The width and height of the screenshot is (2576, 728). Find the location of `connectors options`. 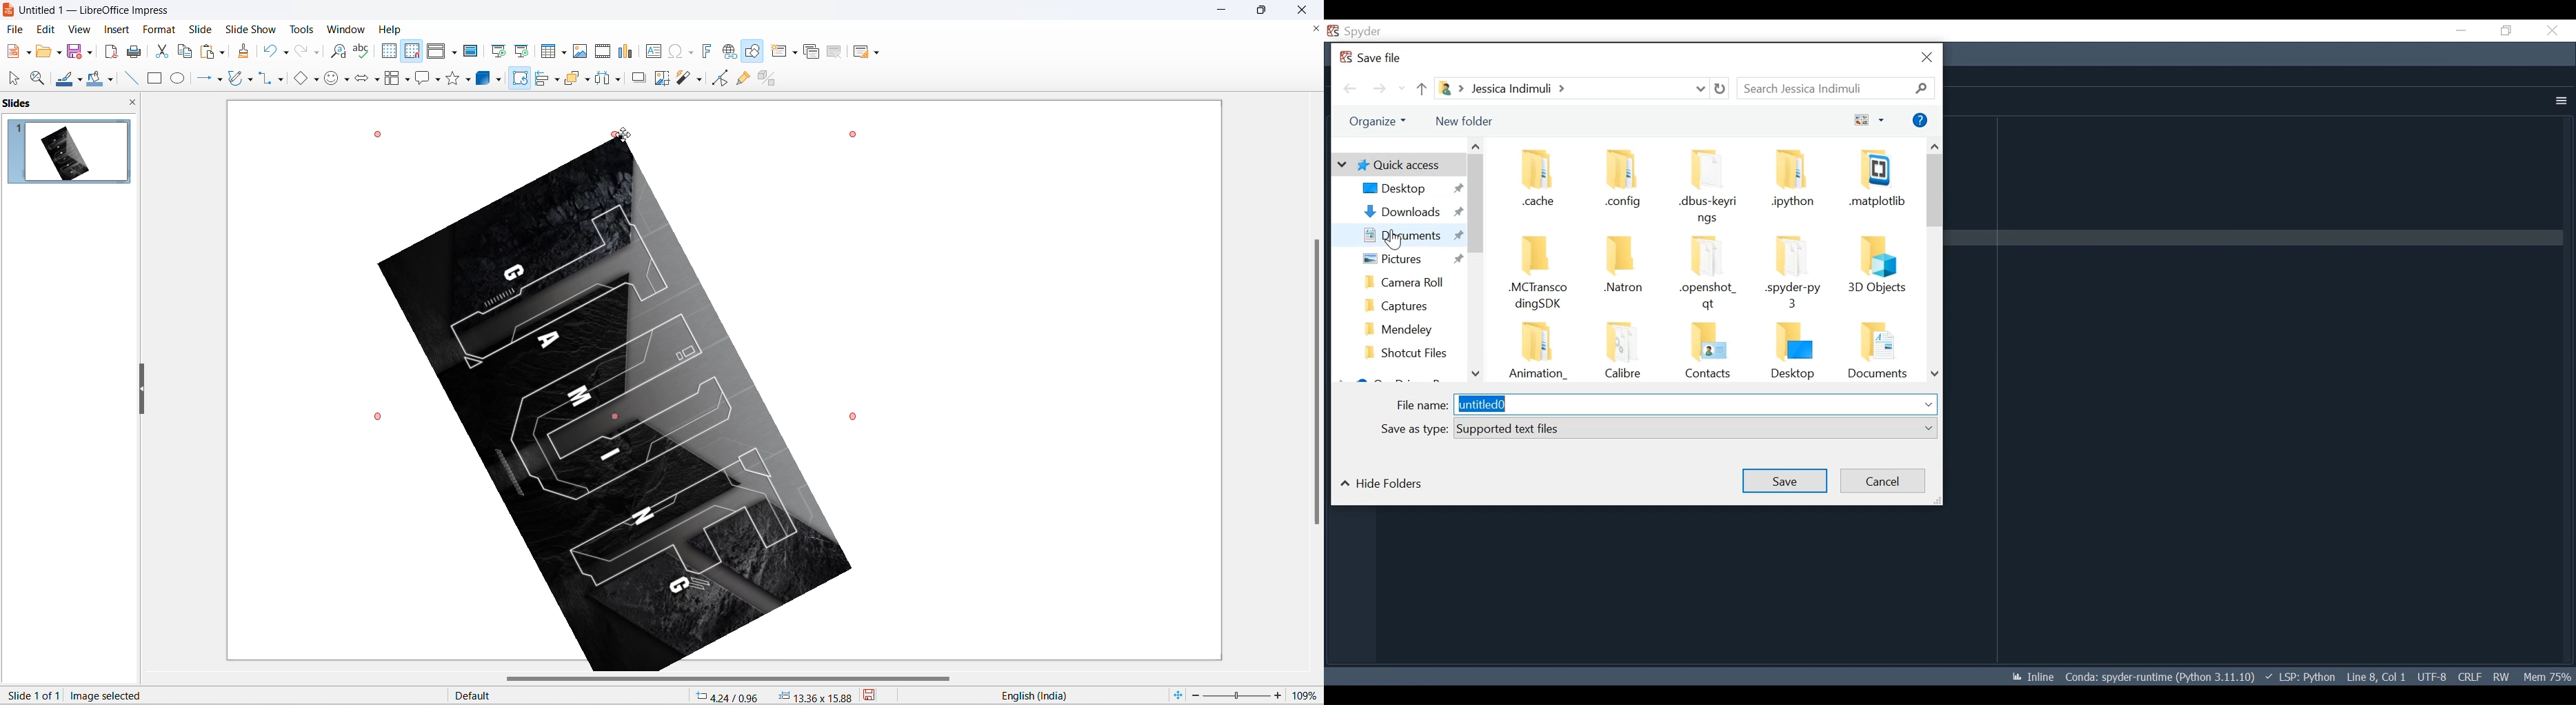

connectors options is located at coordinates (279, 79).